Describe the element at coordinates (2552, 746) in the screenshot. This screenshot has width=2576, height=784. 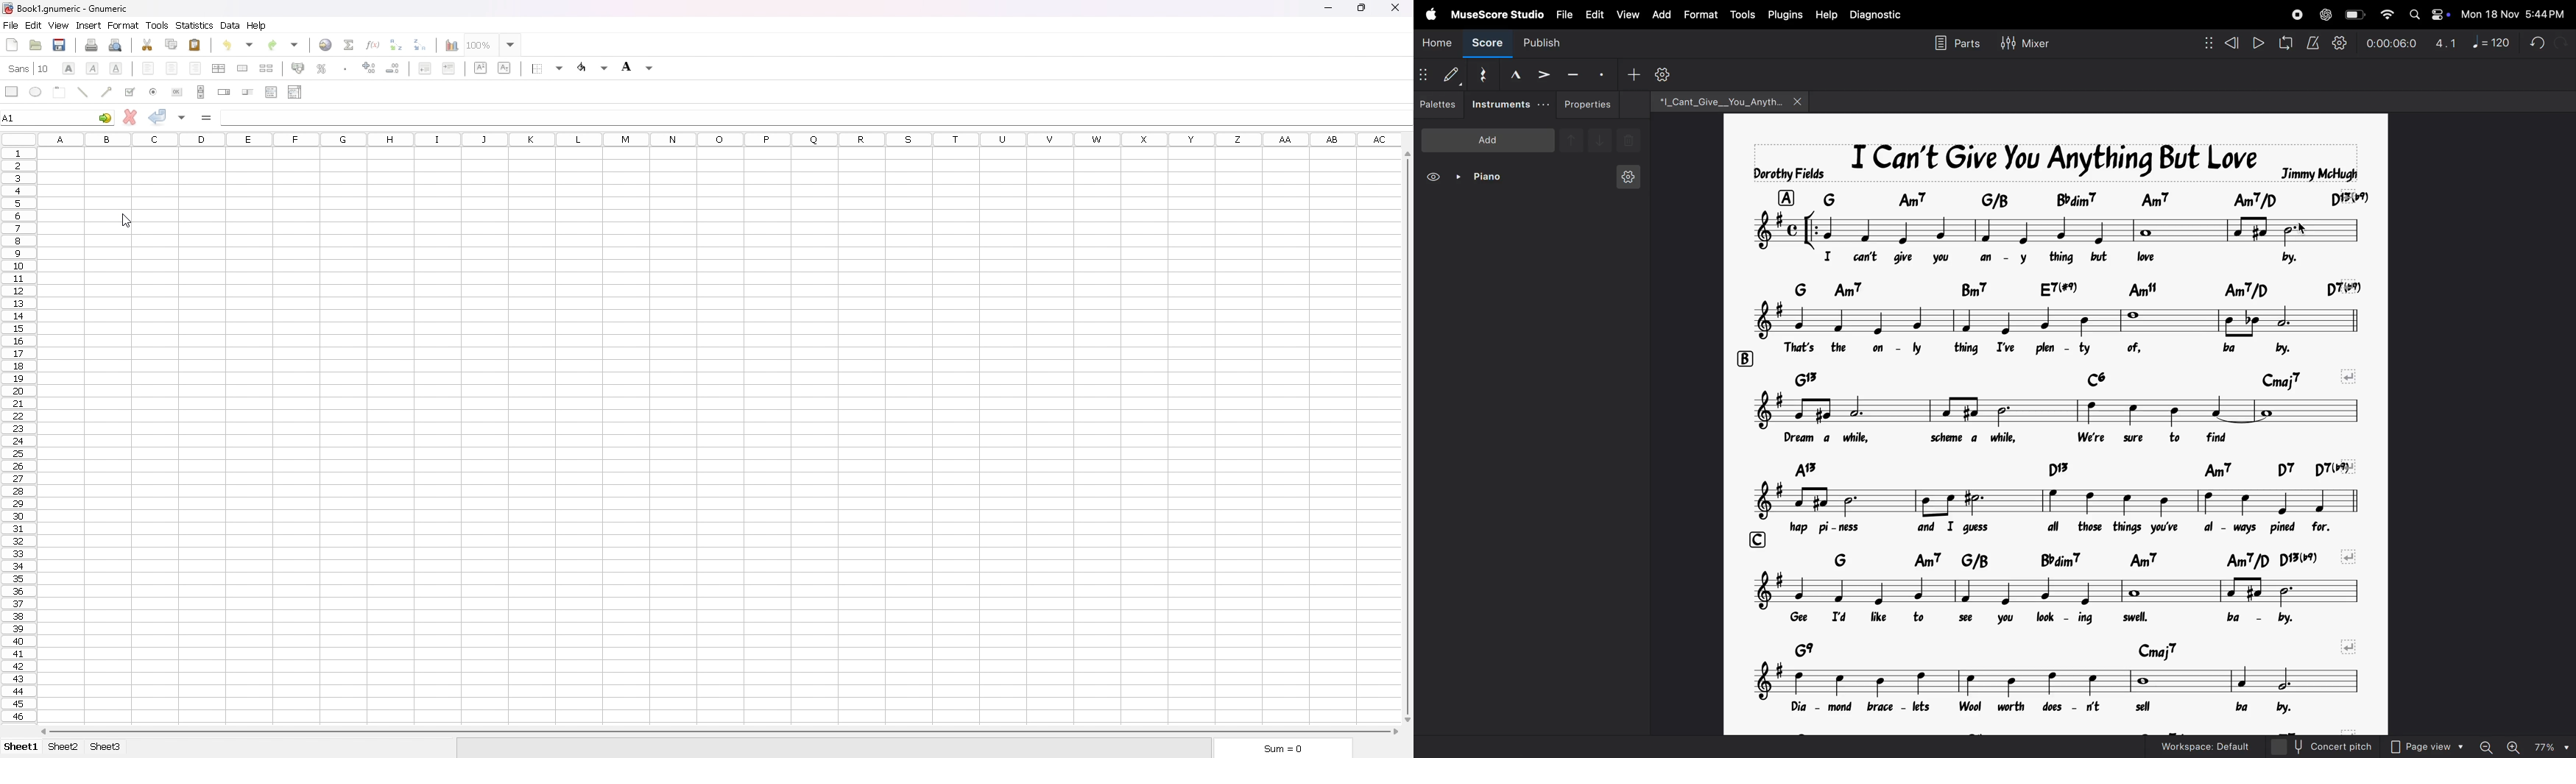
I see `page zoom level` at that location.